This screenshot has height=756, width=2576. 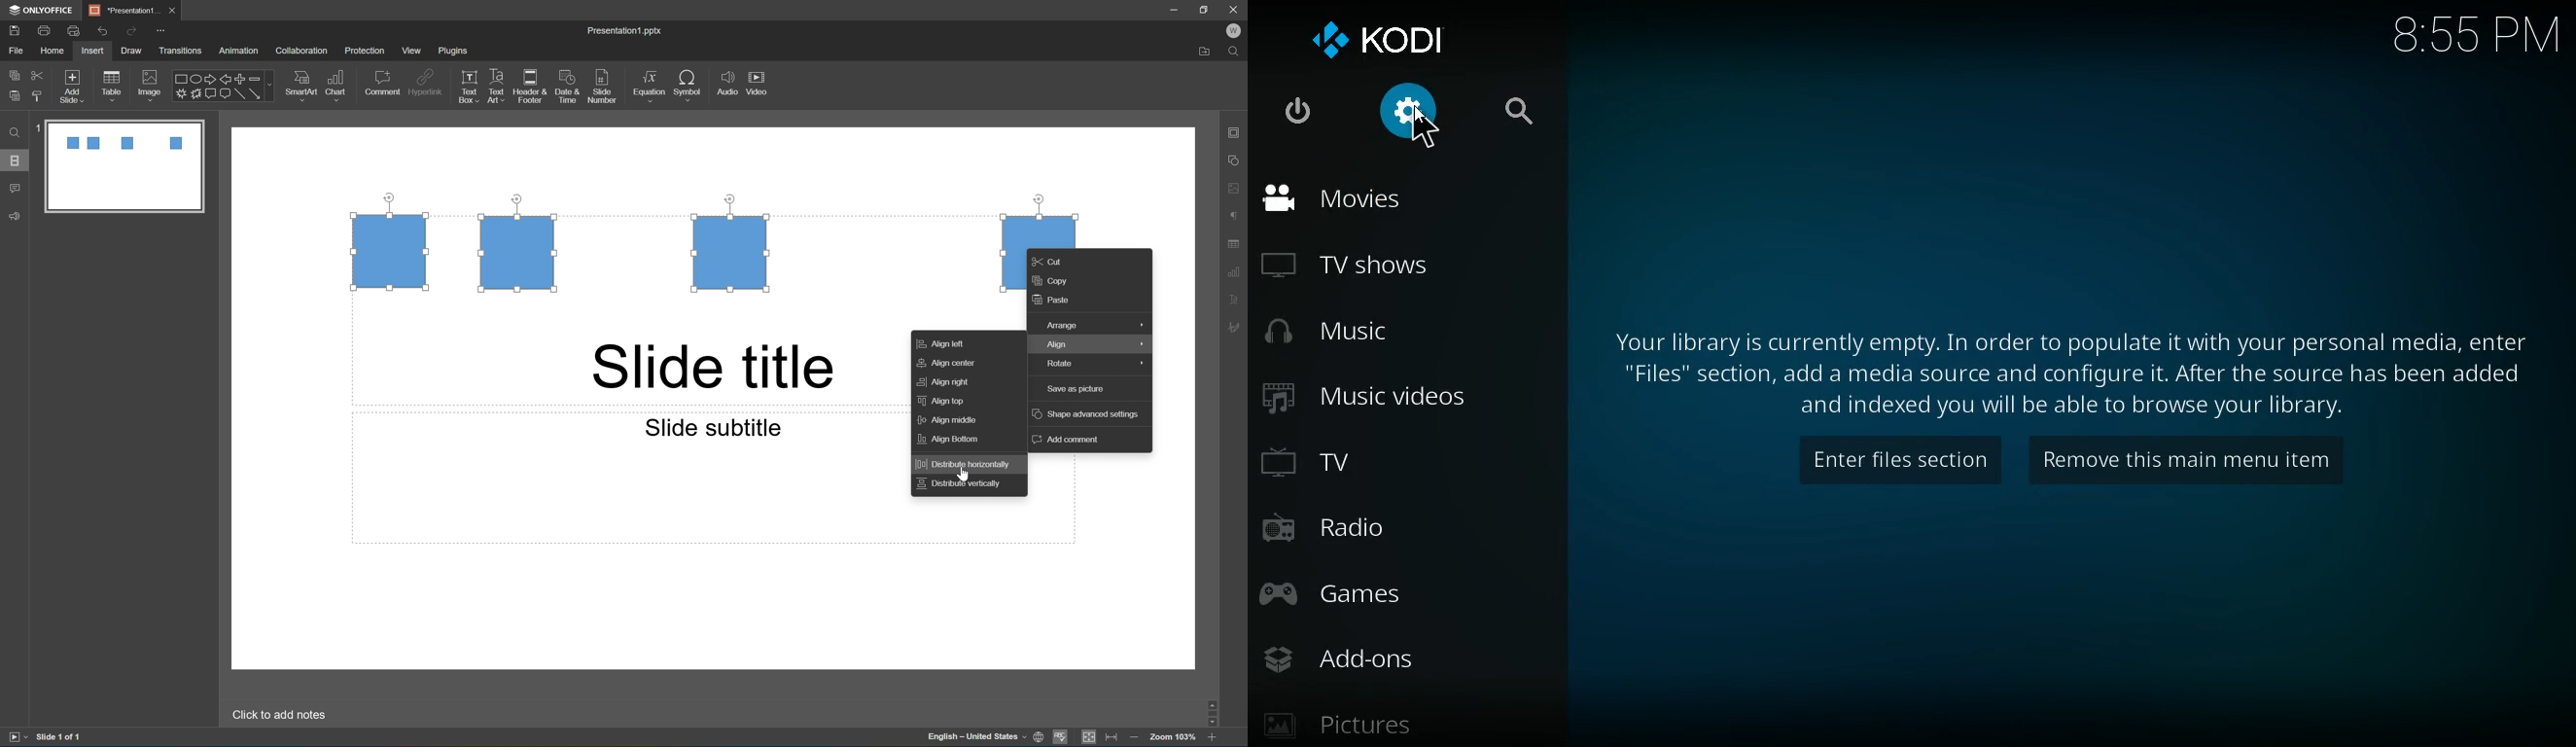 What do you see at coordinates (427, 81) in the screenshot?
I see `hyperlink` at bounding box center [427, 81].